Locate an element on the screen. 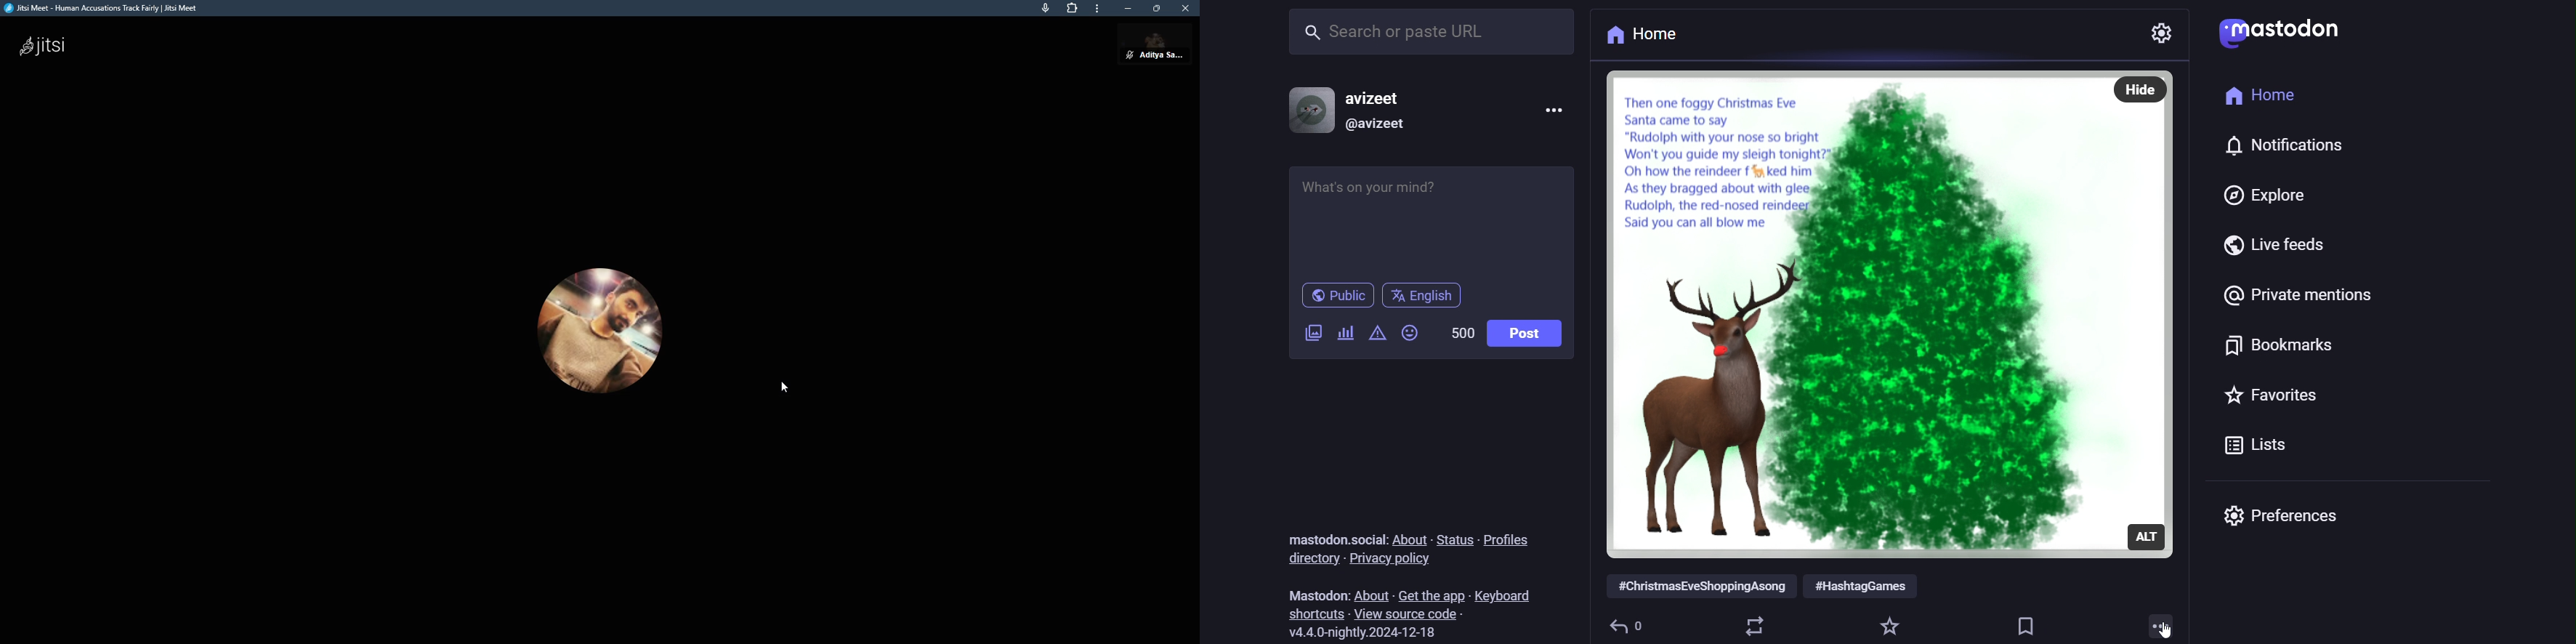 The height and width of the screenshot is (644, 2576). home is located at coordinates (2258, 96).